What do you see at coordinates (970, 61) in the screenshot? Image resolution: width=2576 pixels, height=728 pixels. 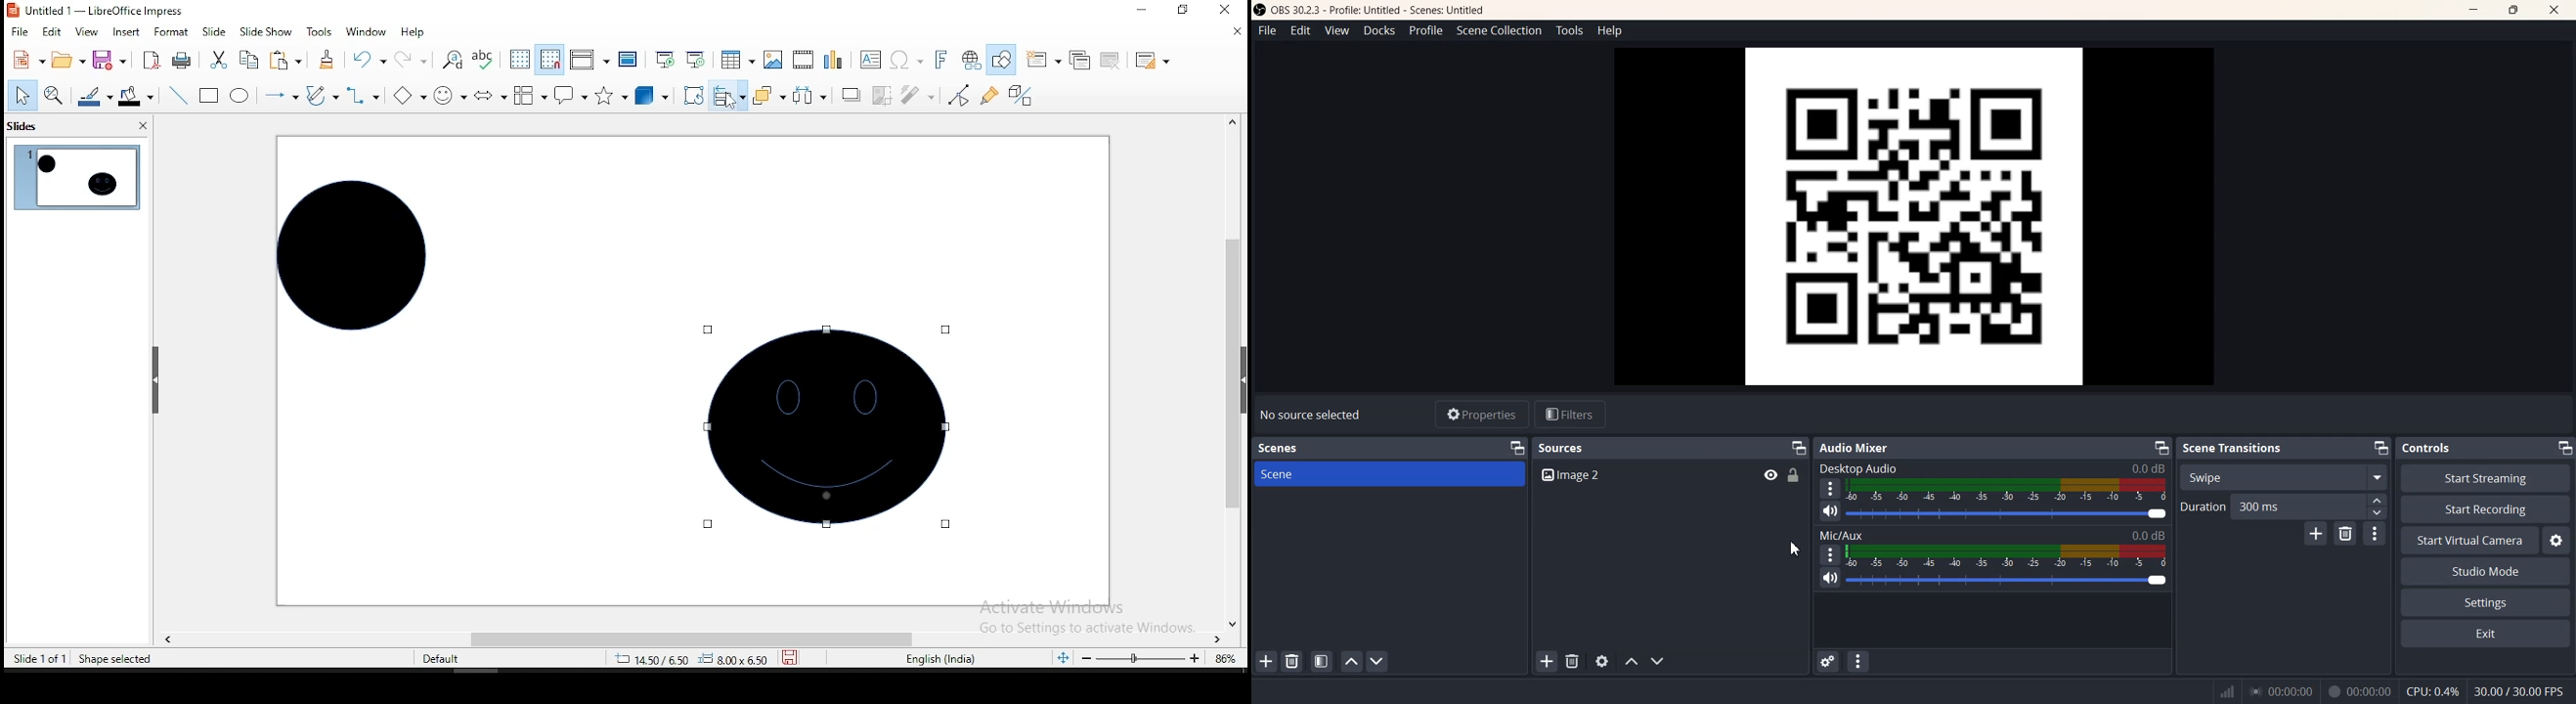 I see `insert hyperlink` at bounding box center [970, 61].